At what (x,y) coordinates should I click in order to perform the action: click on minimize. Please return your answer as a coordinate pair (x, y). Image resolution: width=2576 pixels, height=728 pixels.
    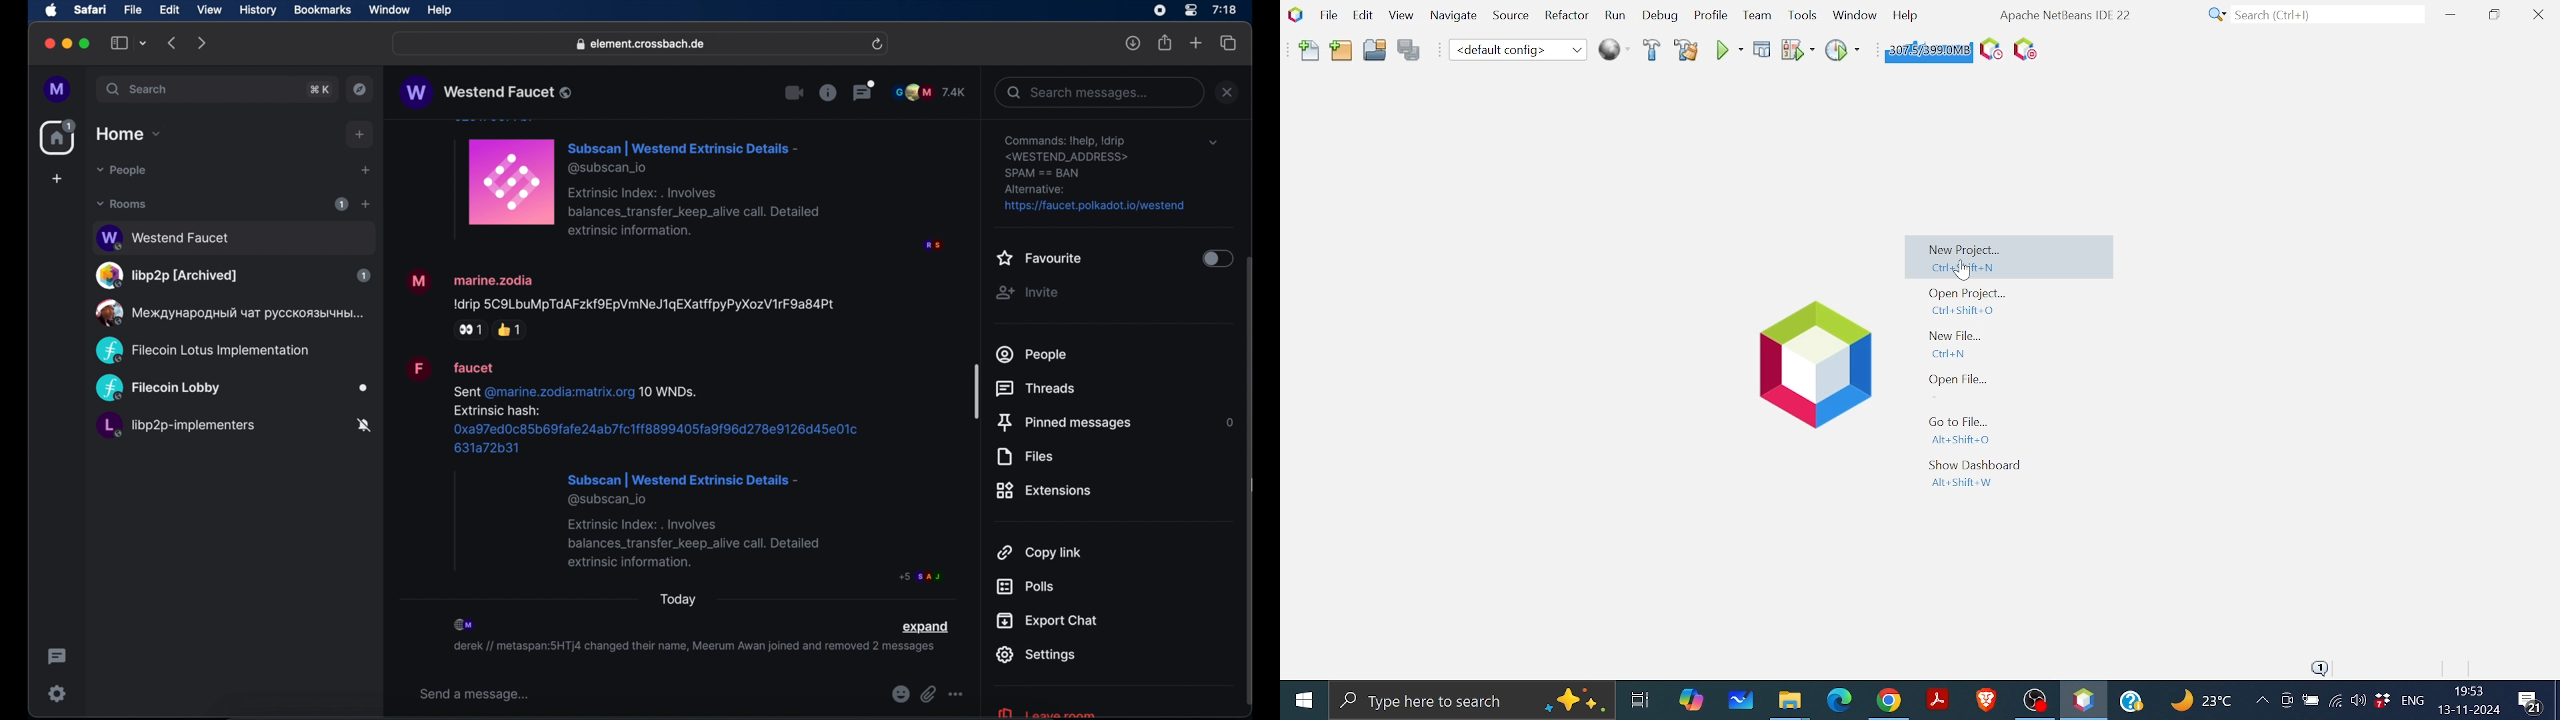
    Looking at the image, I should click on (67, 43).